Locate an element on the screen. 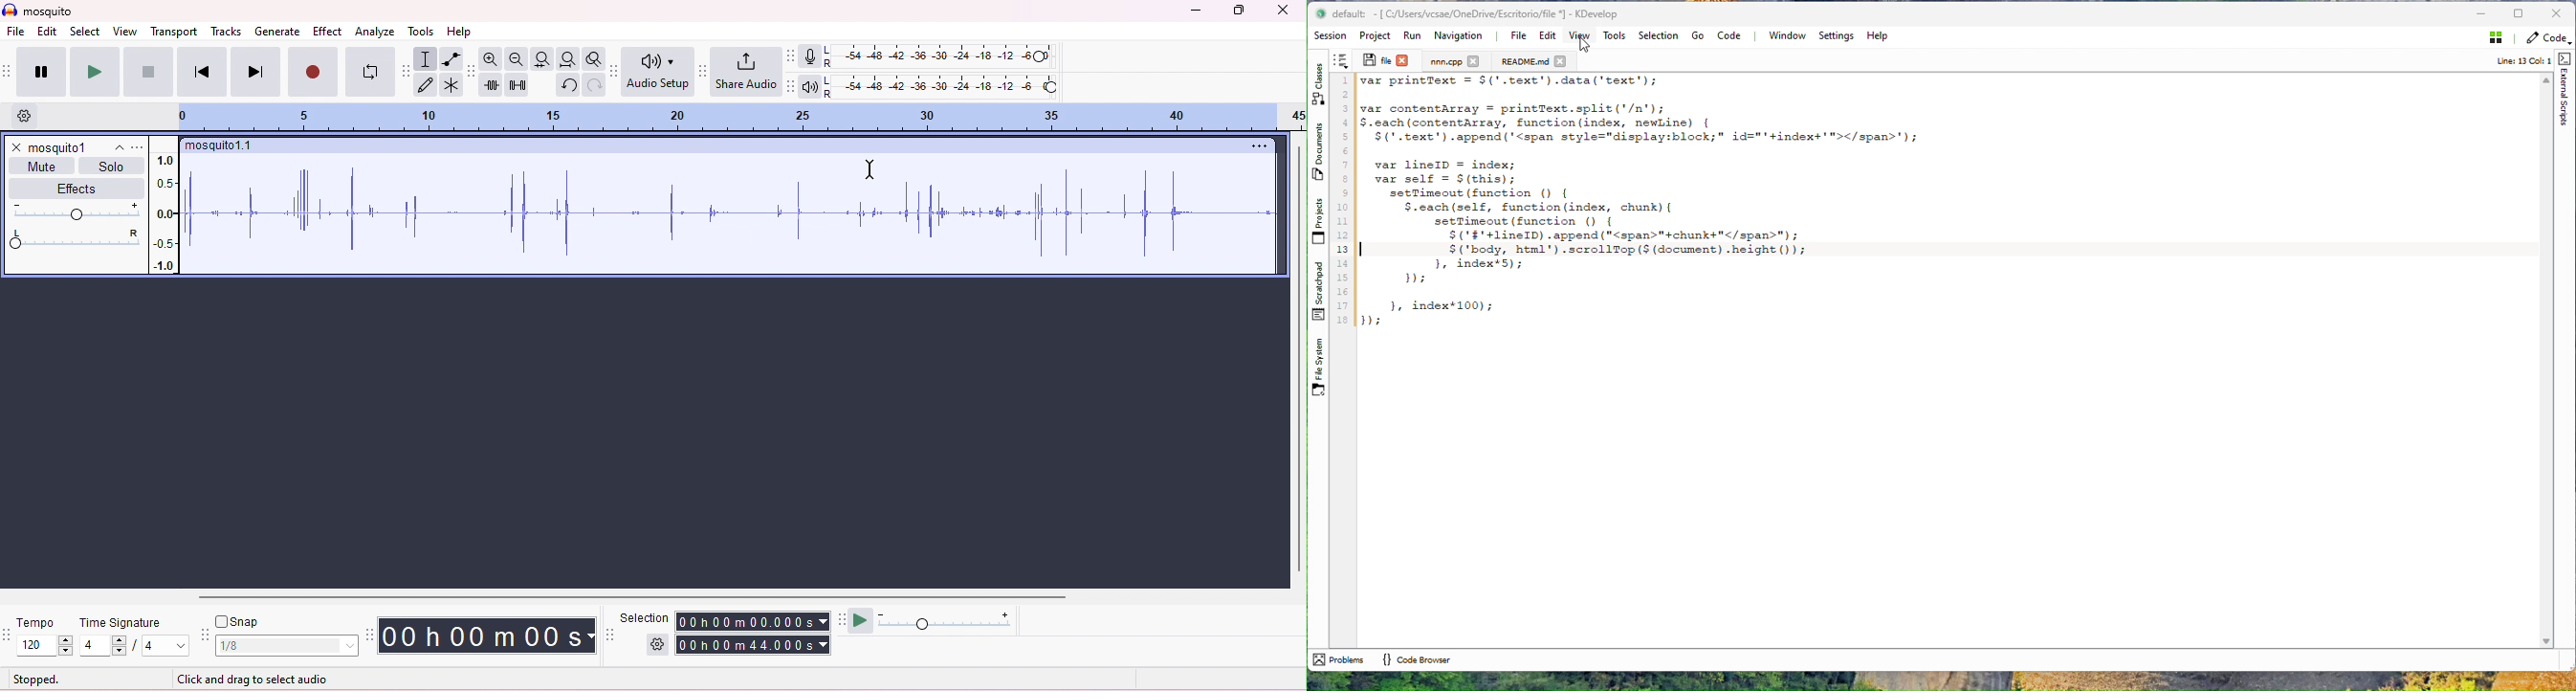  Project is located at coordinates (1447, 61).